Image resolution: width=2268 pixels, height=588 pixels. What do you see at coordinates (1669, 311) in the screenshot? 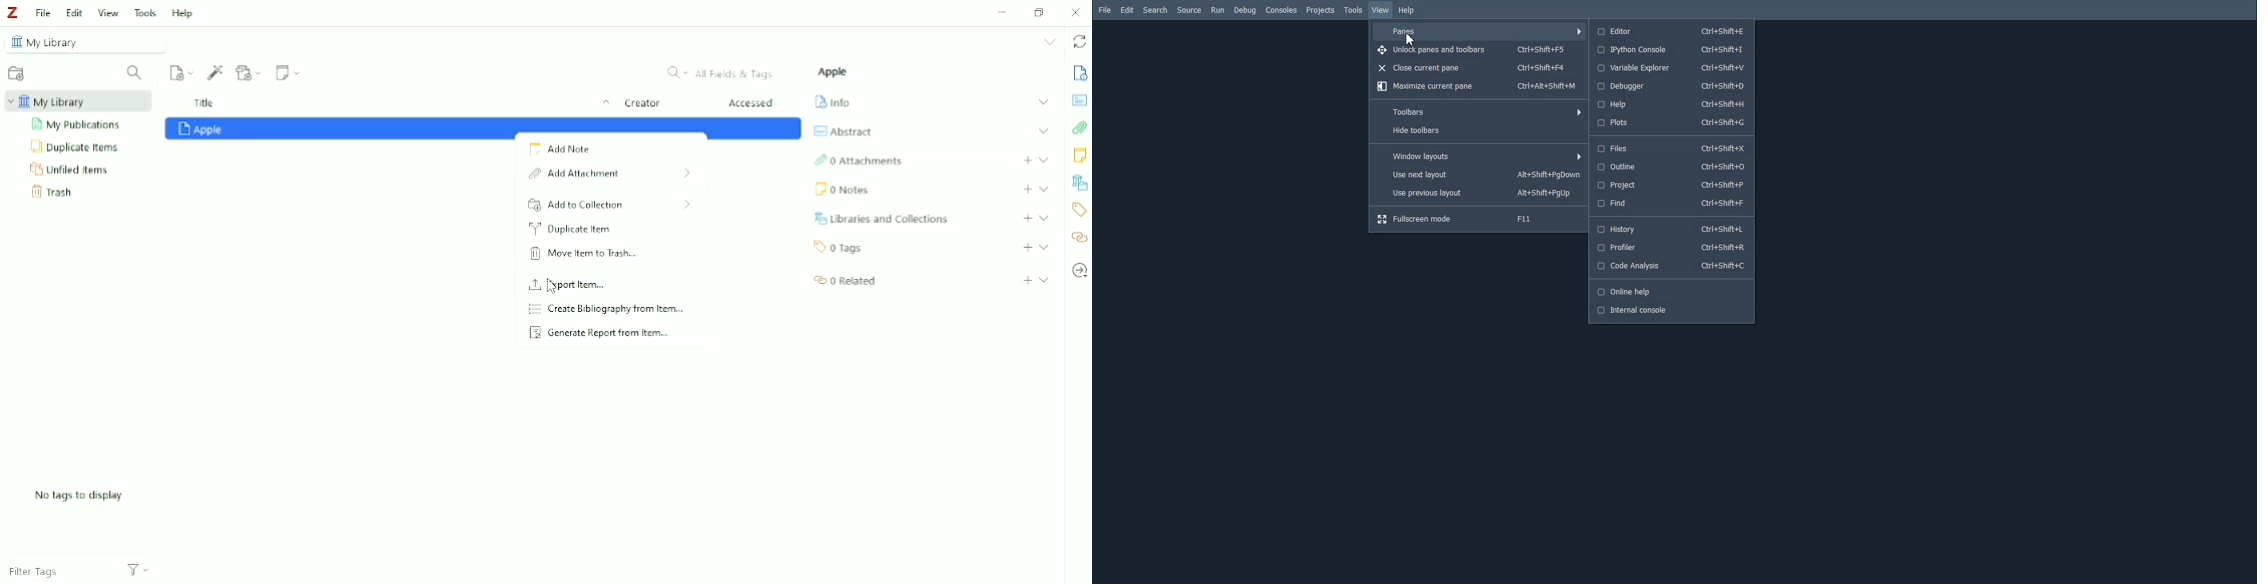
I see `Internal console` at bounding box center [1669, 311].